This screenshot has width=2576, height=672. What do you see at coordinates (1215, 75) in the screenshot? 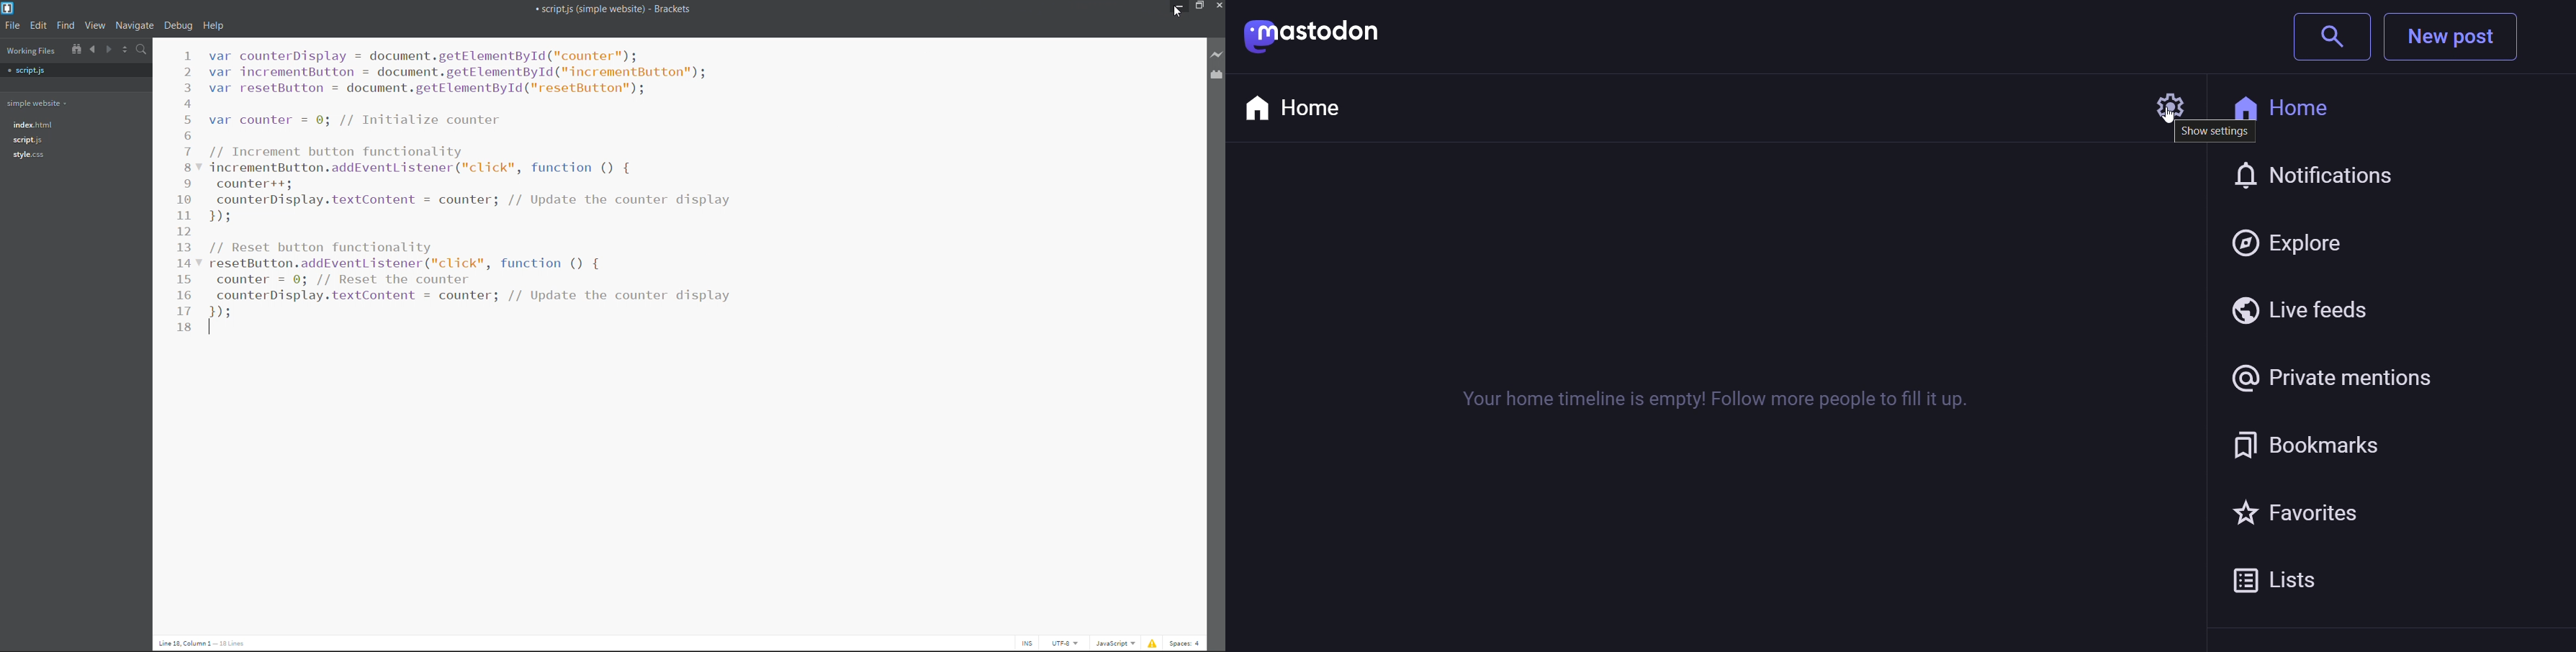
I see `extension manager` at bounding box center [1215, 75].